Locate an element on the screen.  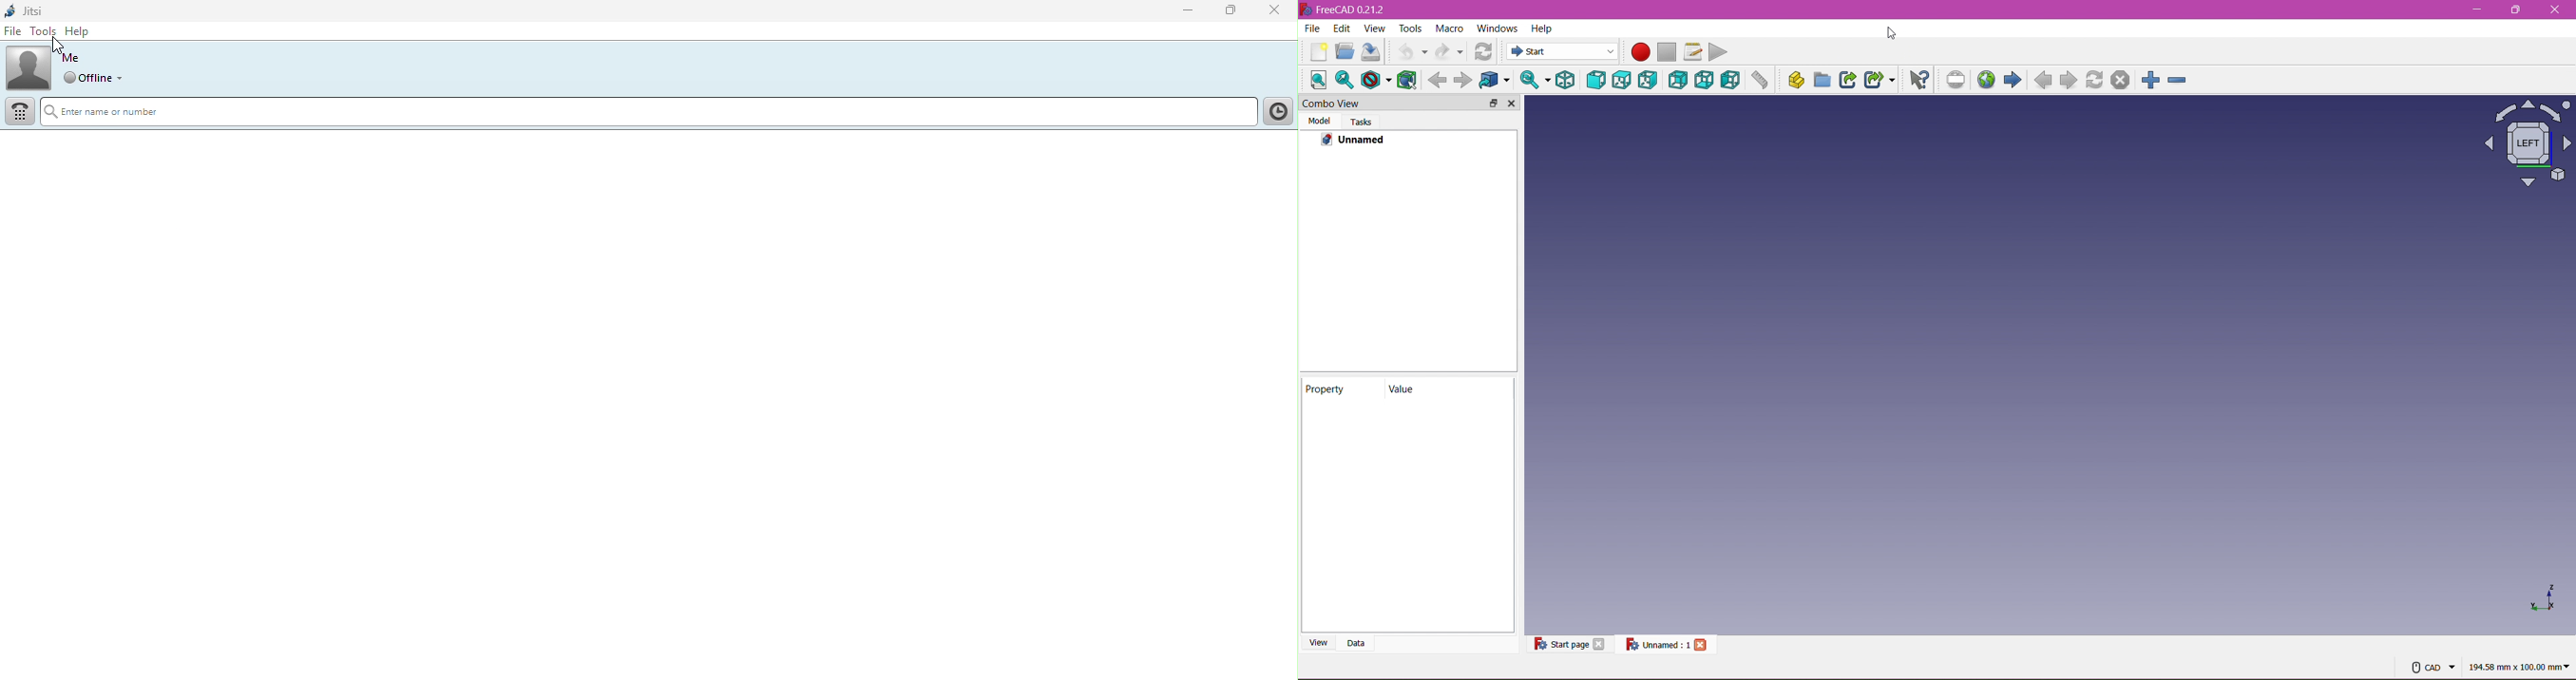
Close is located at coordinates (2555, 9).